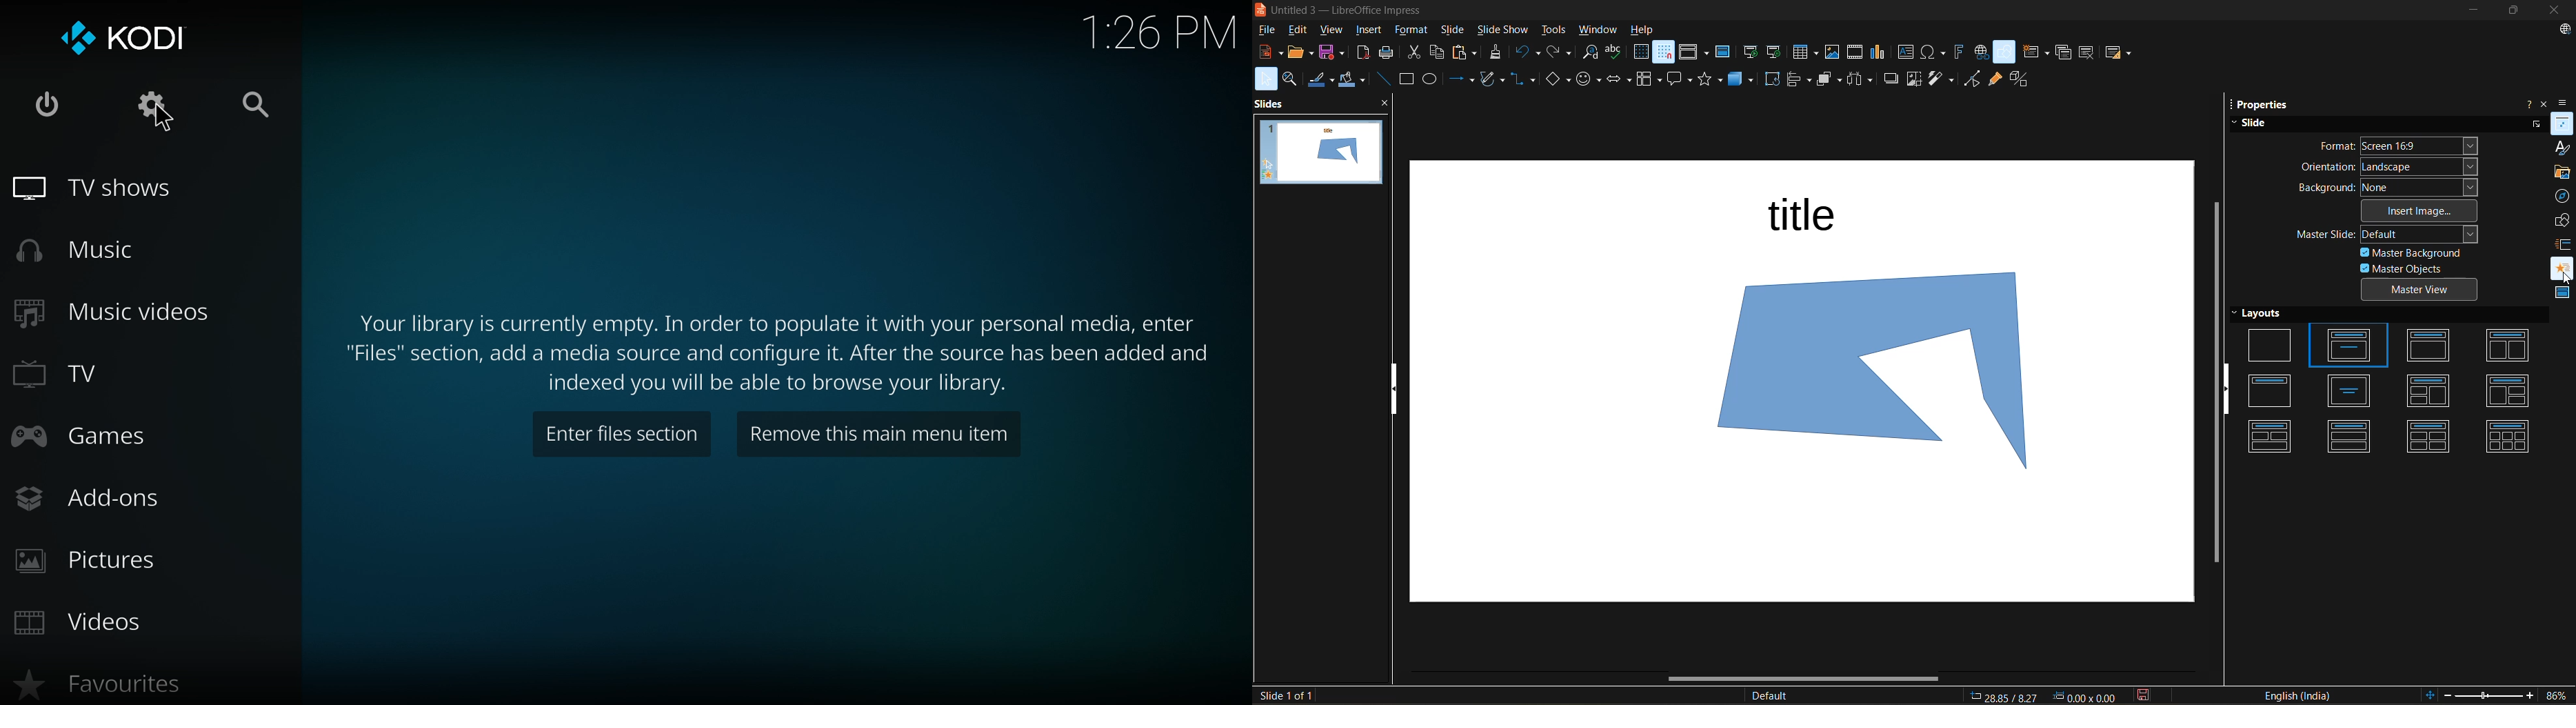 This screenshot has height=728, width=2576. Describe the element at coordinates (256, 104) in the screenshot. I see `search` at that location.